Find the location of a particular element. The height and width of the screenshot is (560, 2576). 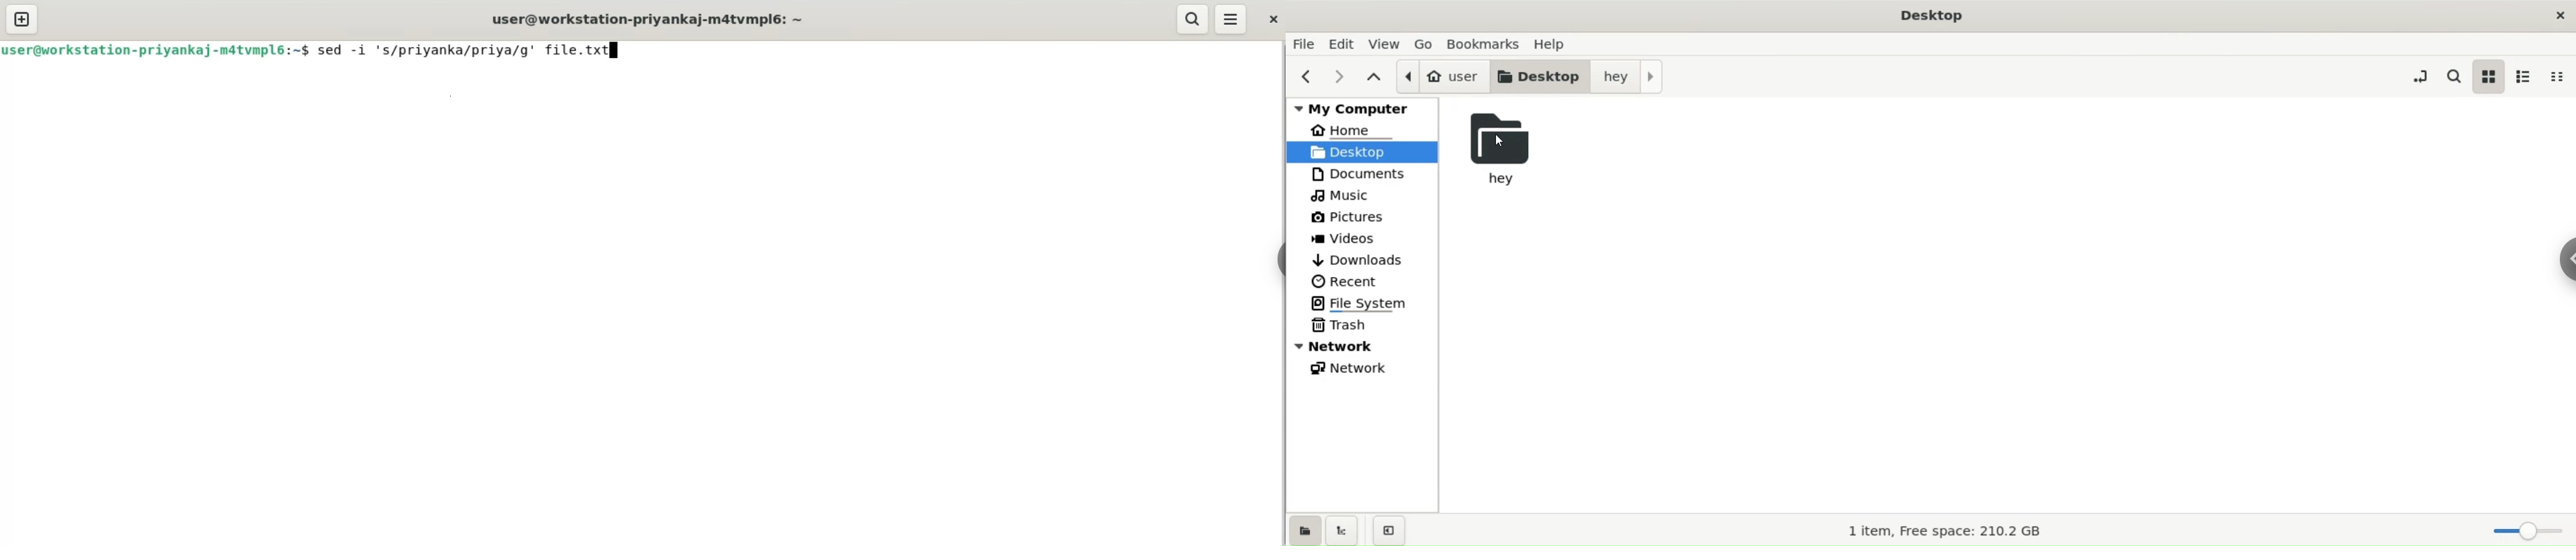

file system is located at coordinates (1367, 303).